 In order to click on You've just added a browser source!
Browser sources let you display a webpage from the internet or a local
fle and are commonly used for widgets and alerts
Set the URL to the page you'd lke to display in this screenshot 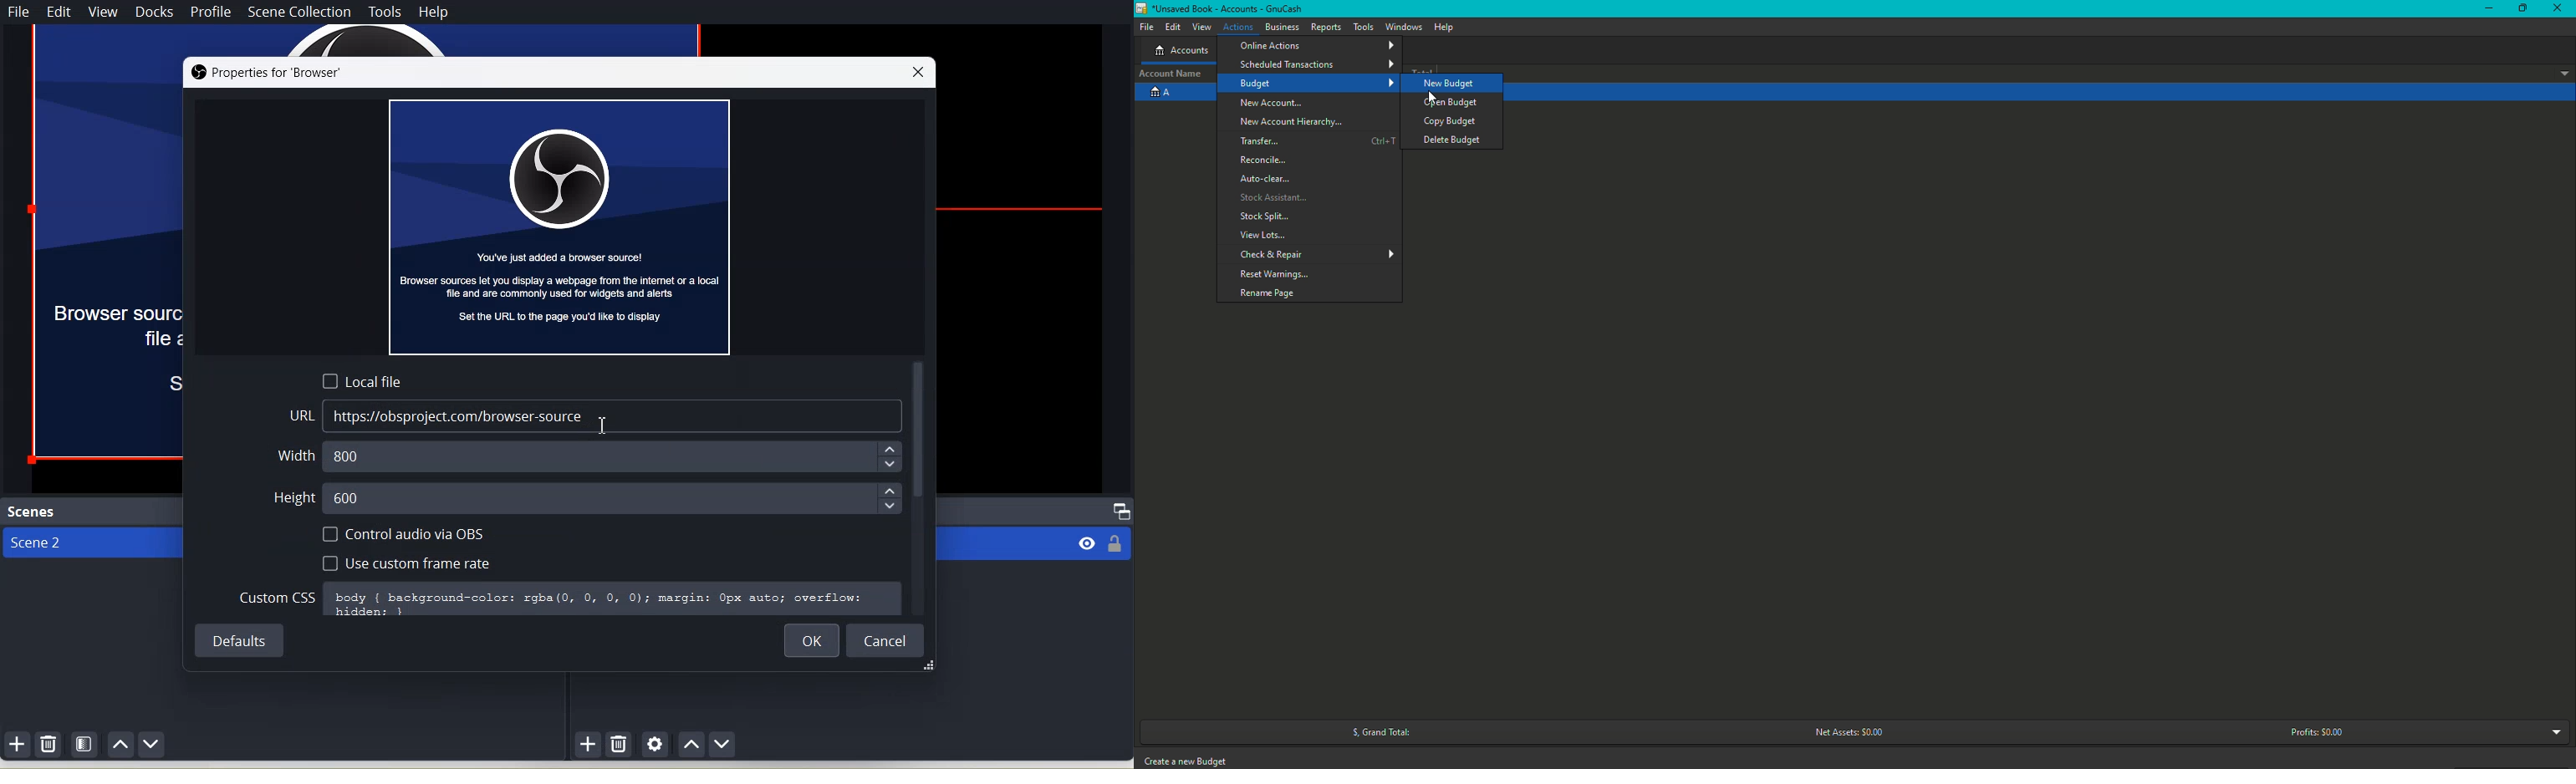, I will do `click(559, 231)`.